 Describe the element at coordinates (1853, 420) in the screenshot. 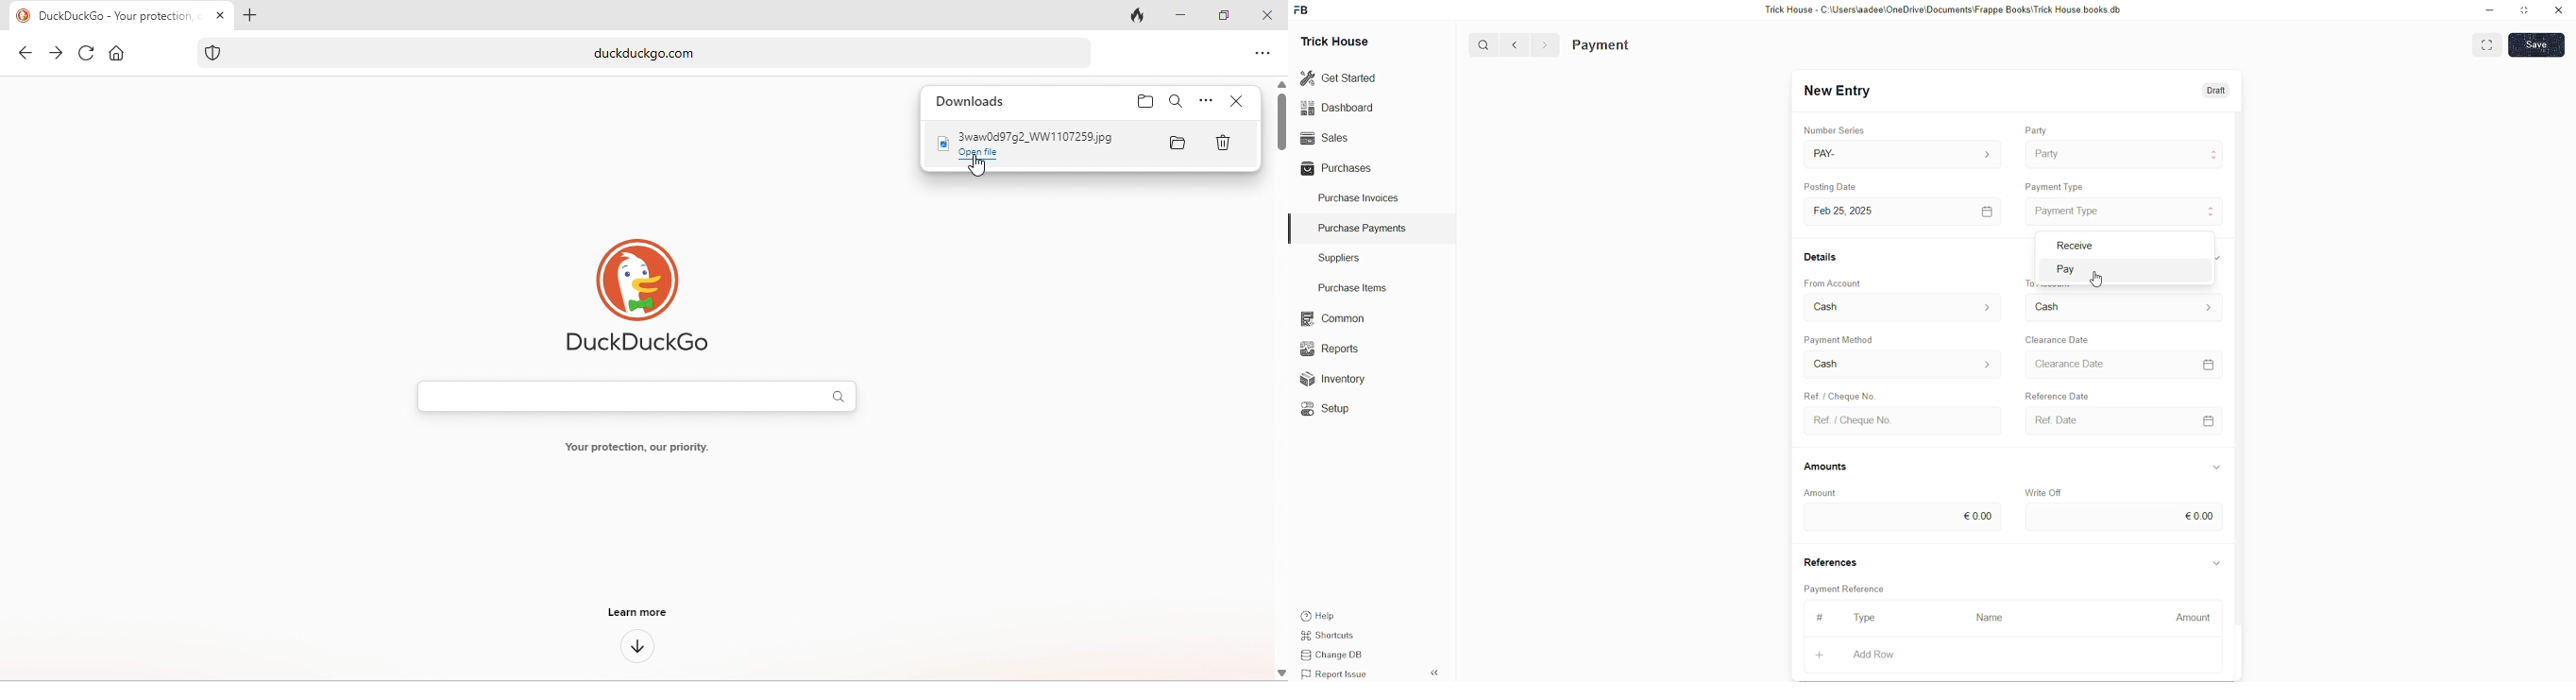

I see `Ref. / Cheque No.` at that location.